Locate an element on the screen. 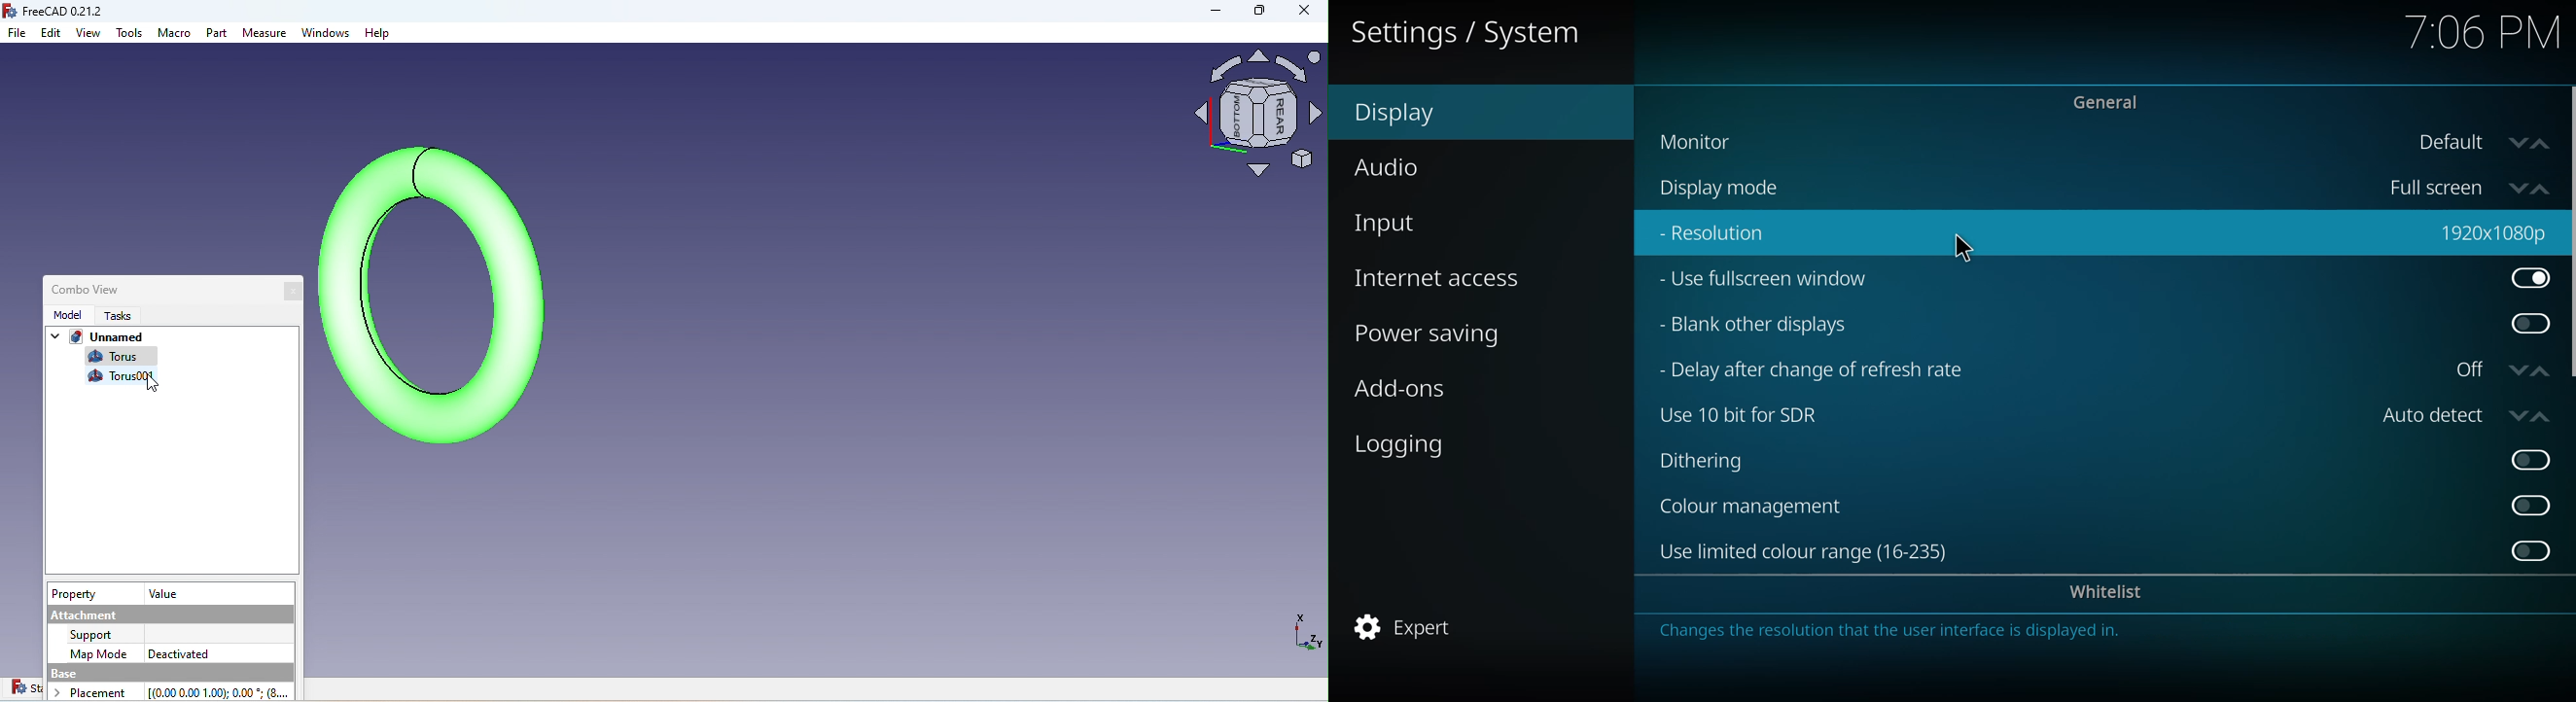  Part is located at coordinates (218, 35).